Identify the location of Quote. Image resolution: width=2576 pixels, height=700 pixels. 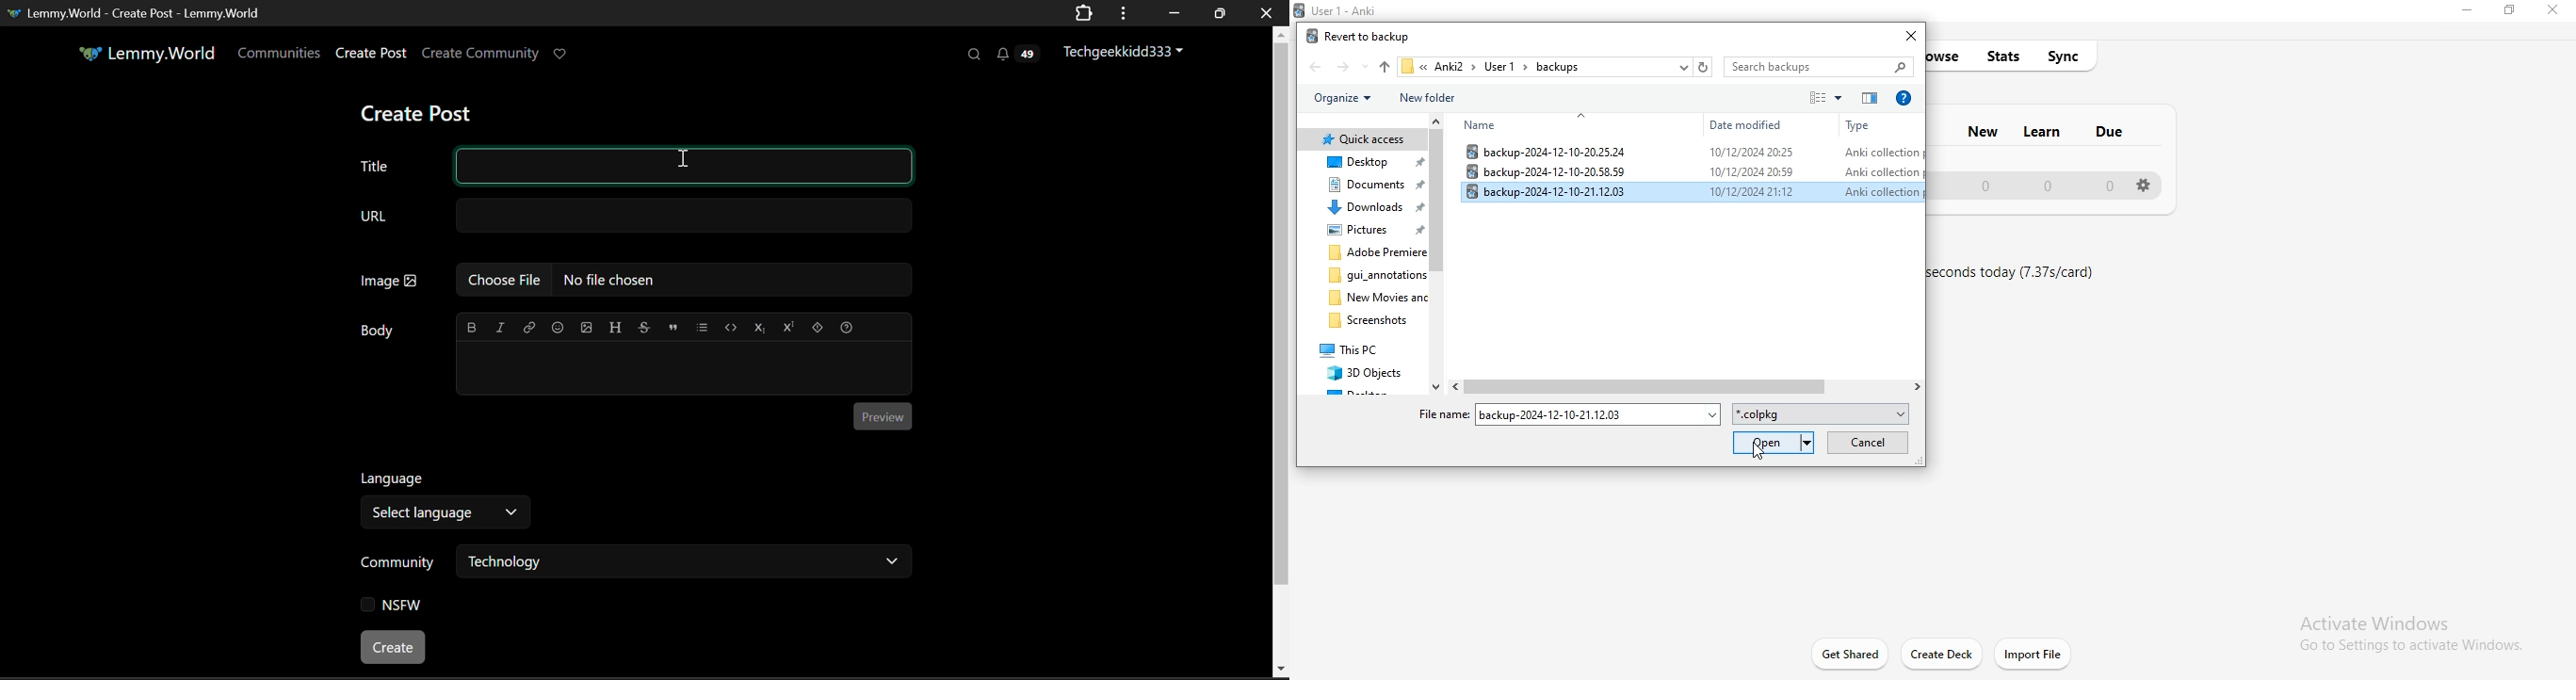
(673, 328).